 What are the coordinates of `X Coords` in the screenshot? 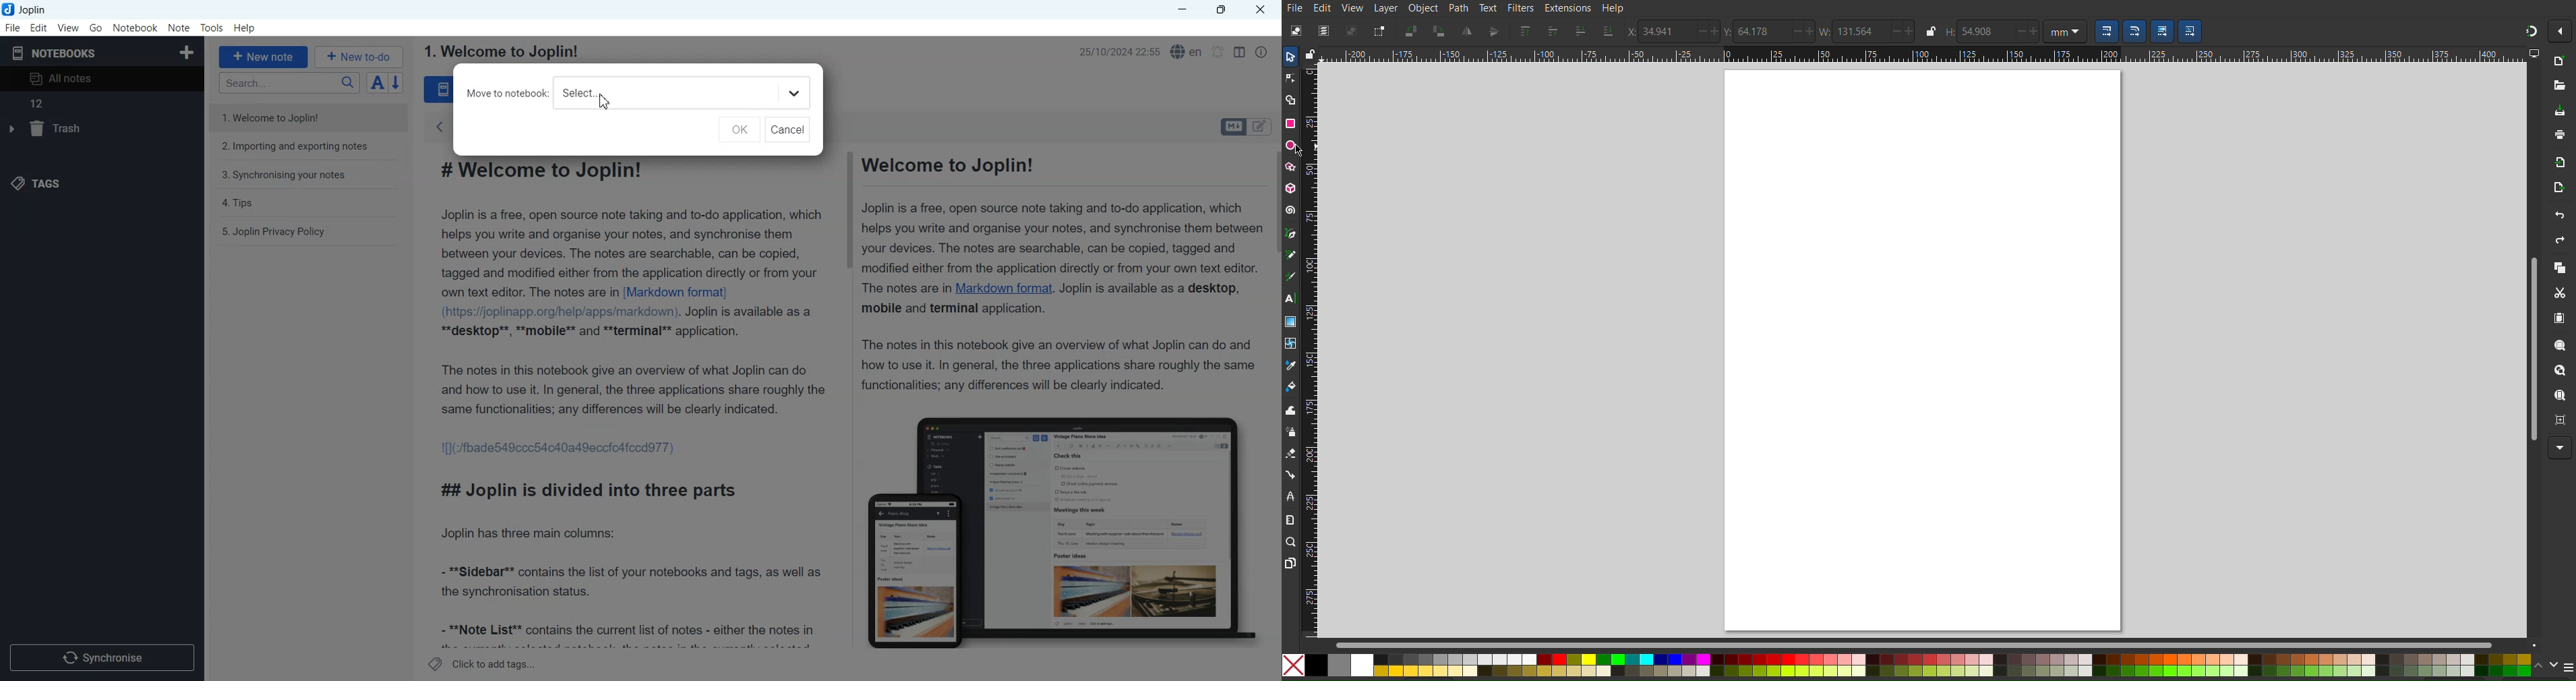 It's located at (1629, 32).